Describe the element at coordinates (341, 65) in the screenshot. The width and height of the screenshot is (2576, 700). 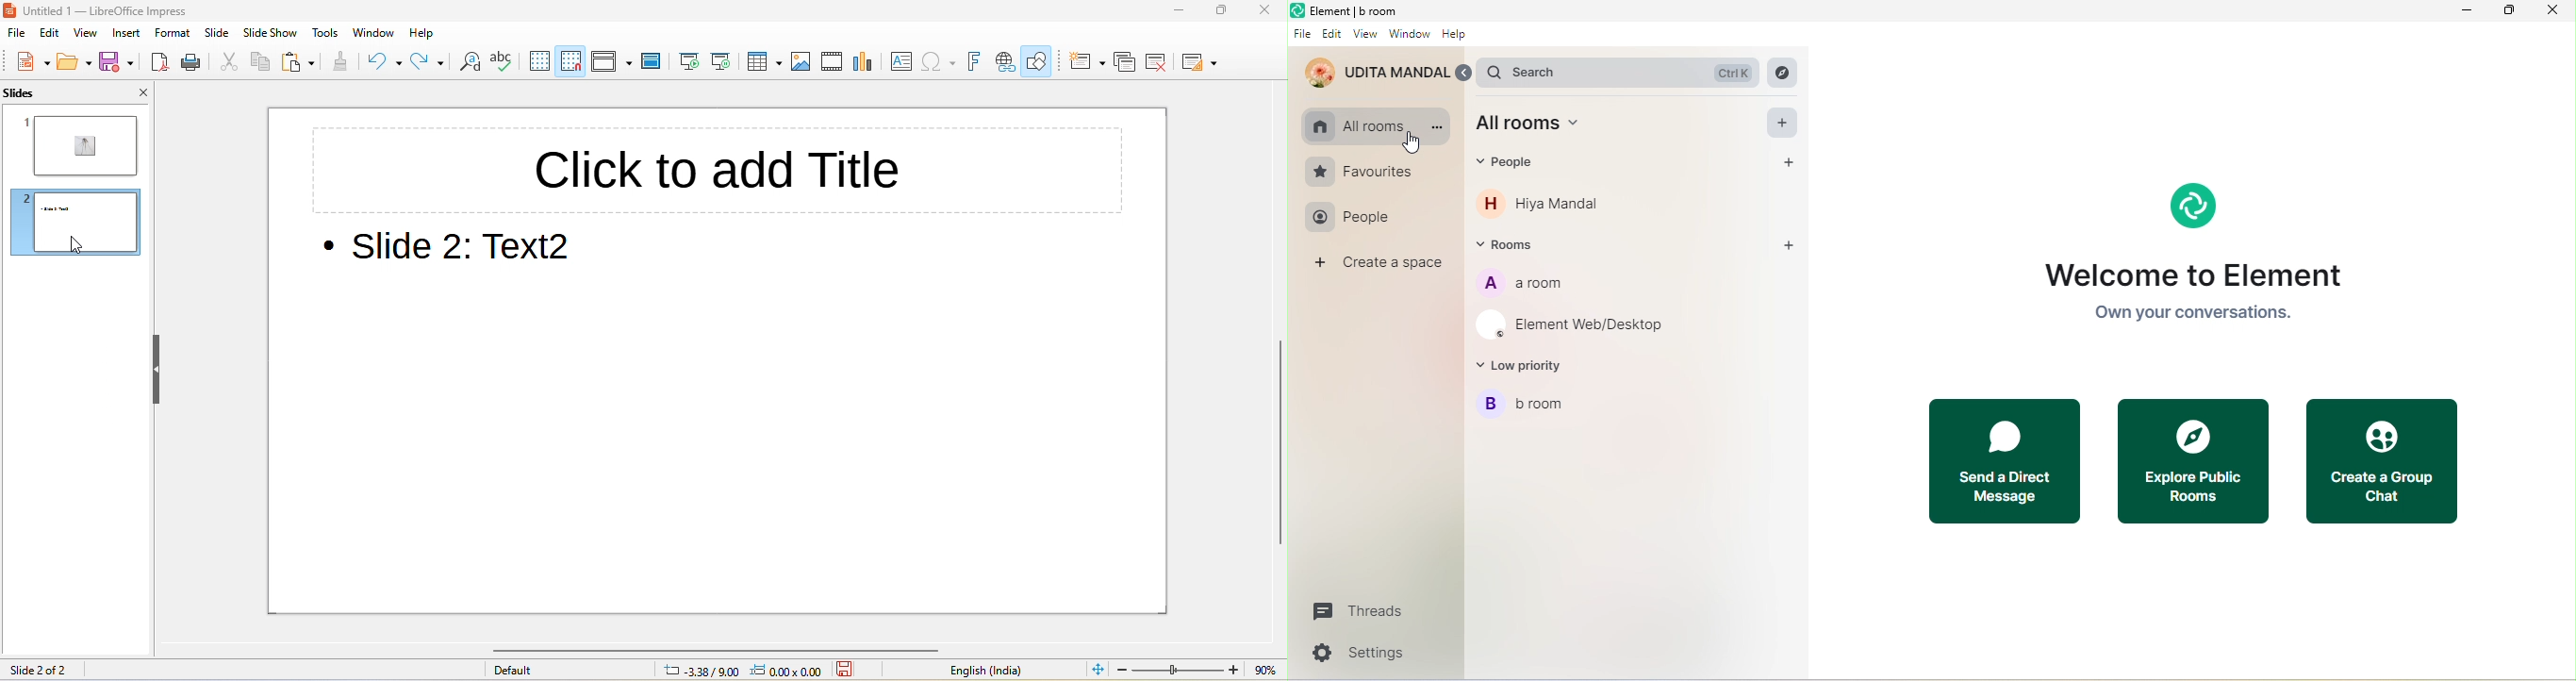
I see `clone formatting` at that location.